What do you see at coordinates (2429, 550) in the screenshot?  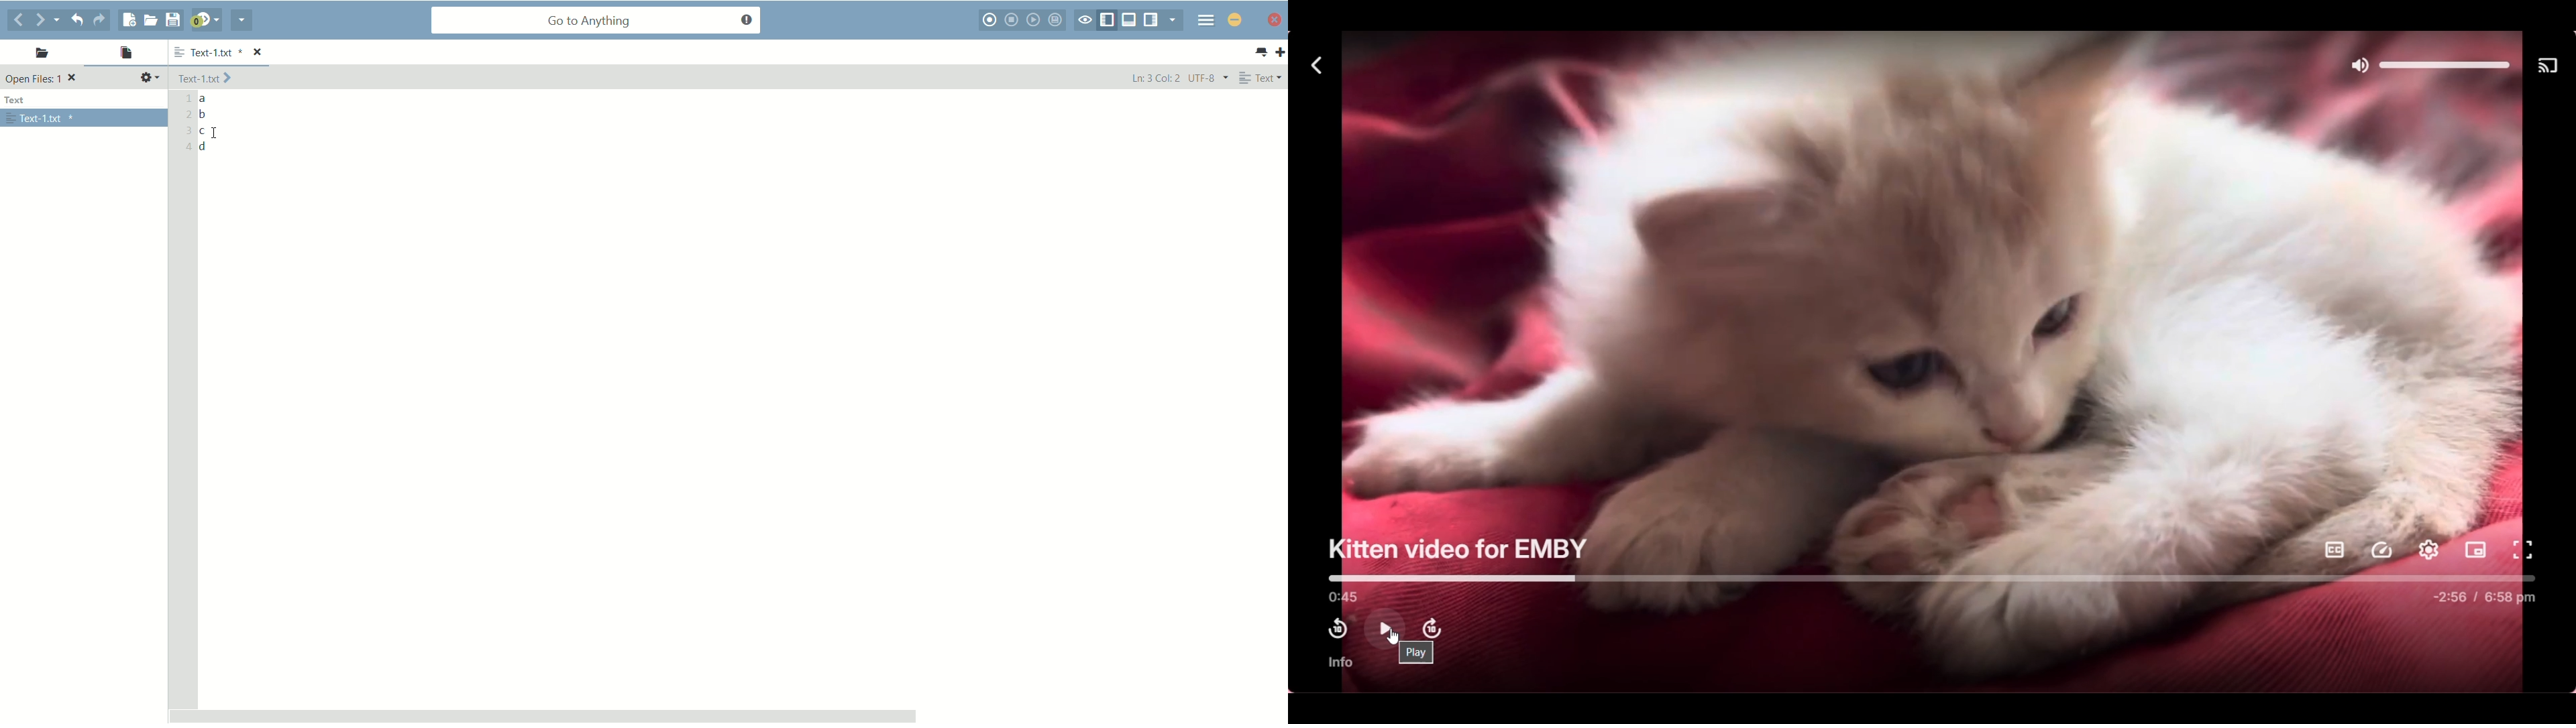 I see `Settings` at bounding box center [2429, 550].